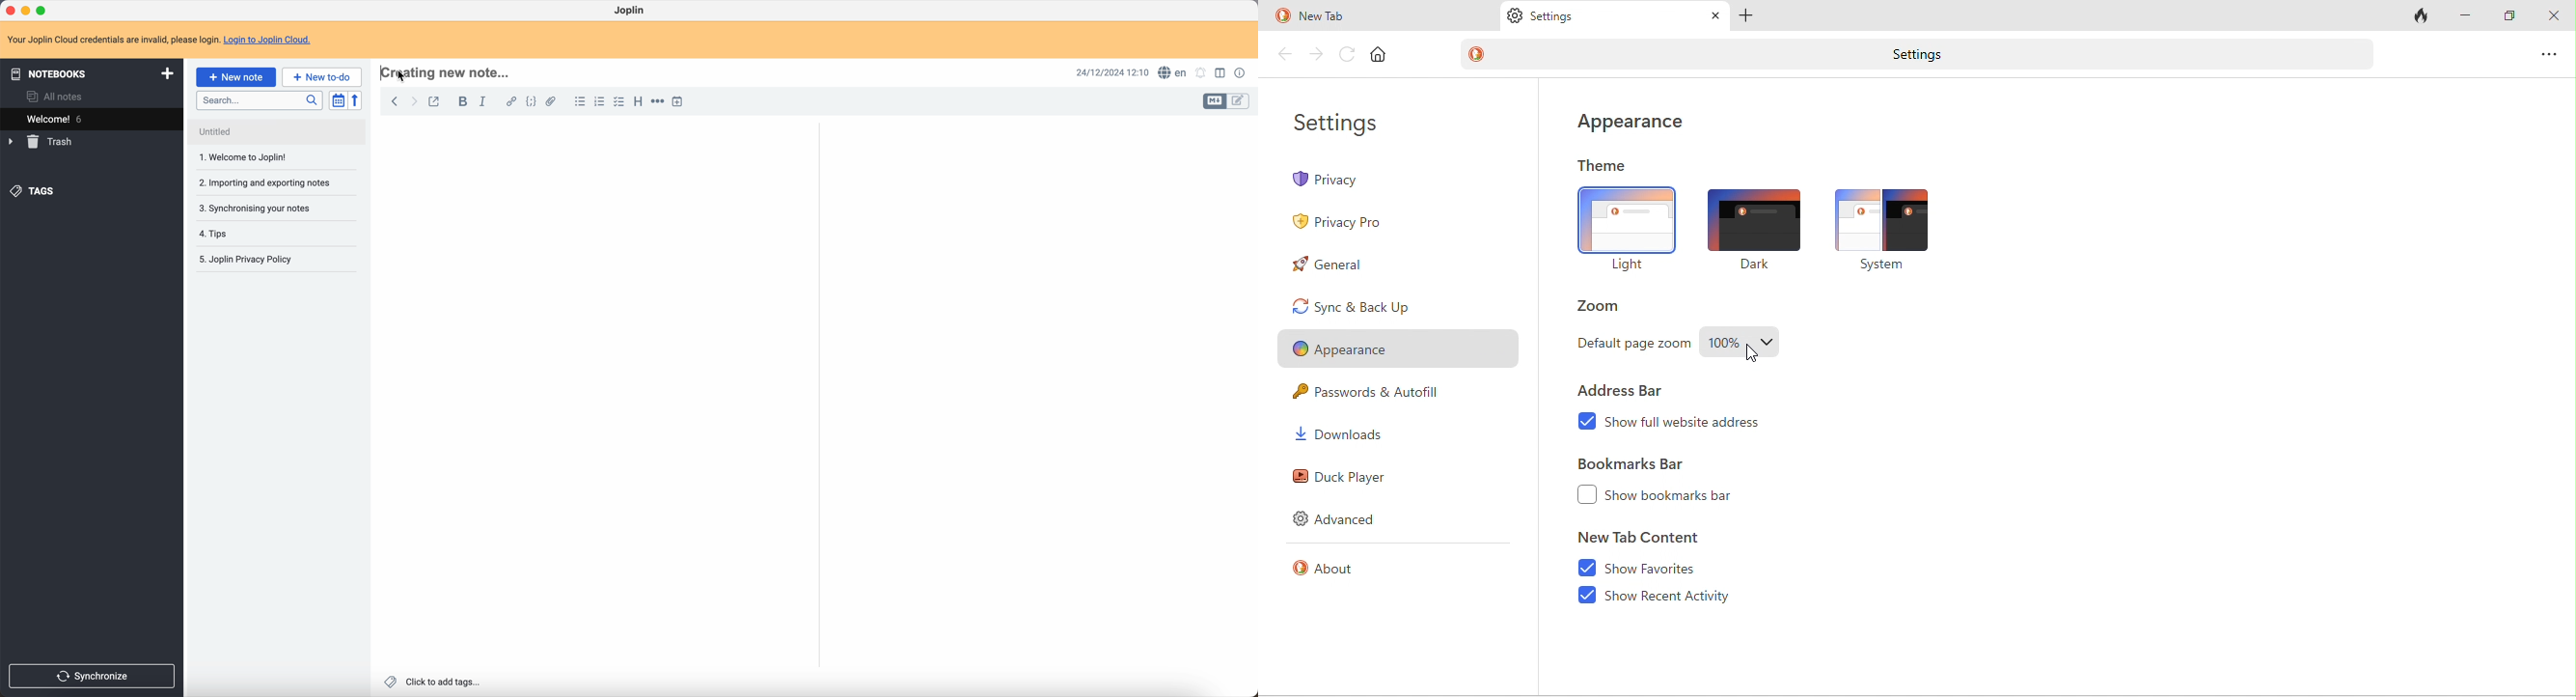  I want to click on check list, so click(618, 102).